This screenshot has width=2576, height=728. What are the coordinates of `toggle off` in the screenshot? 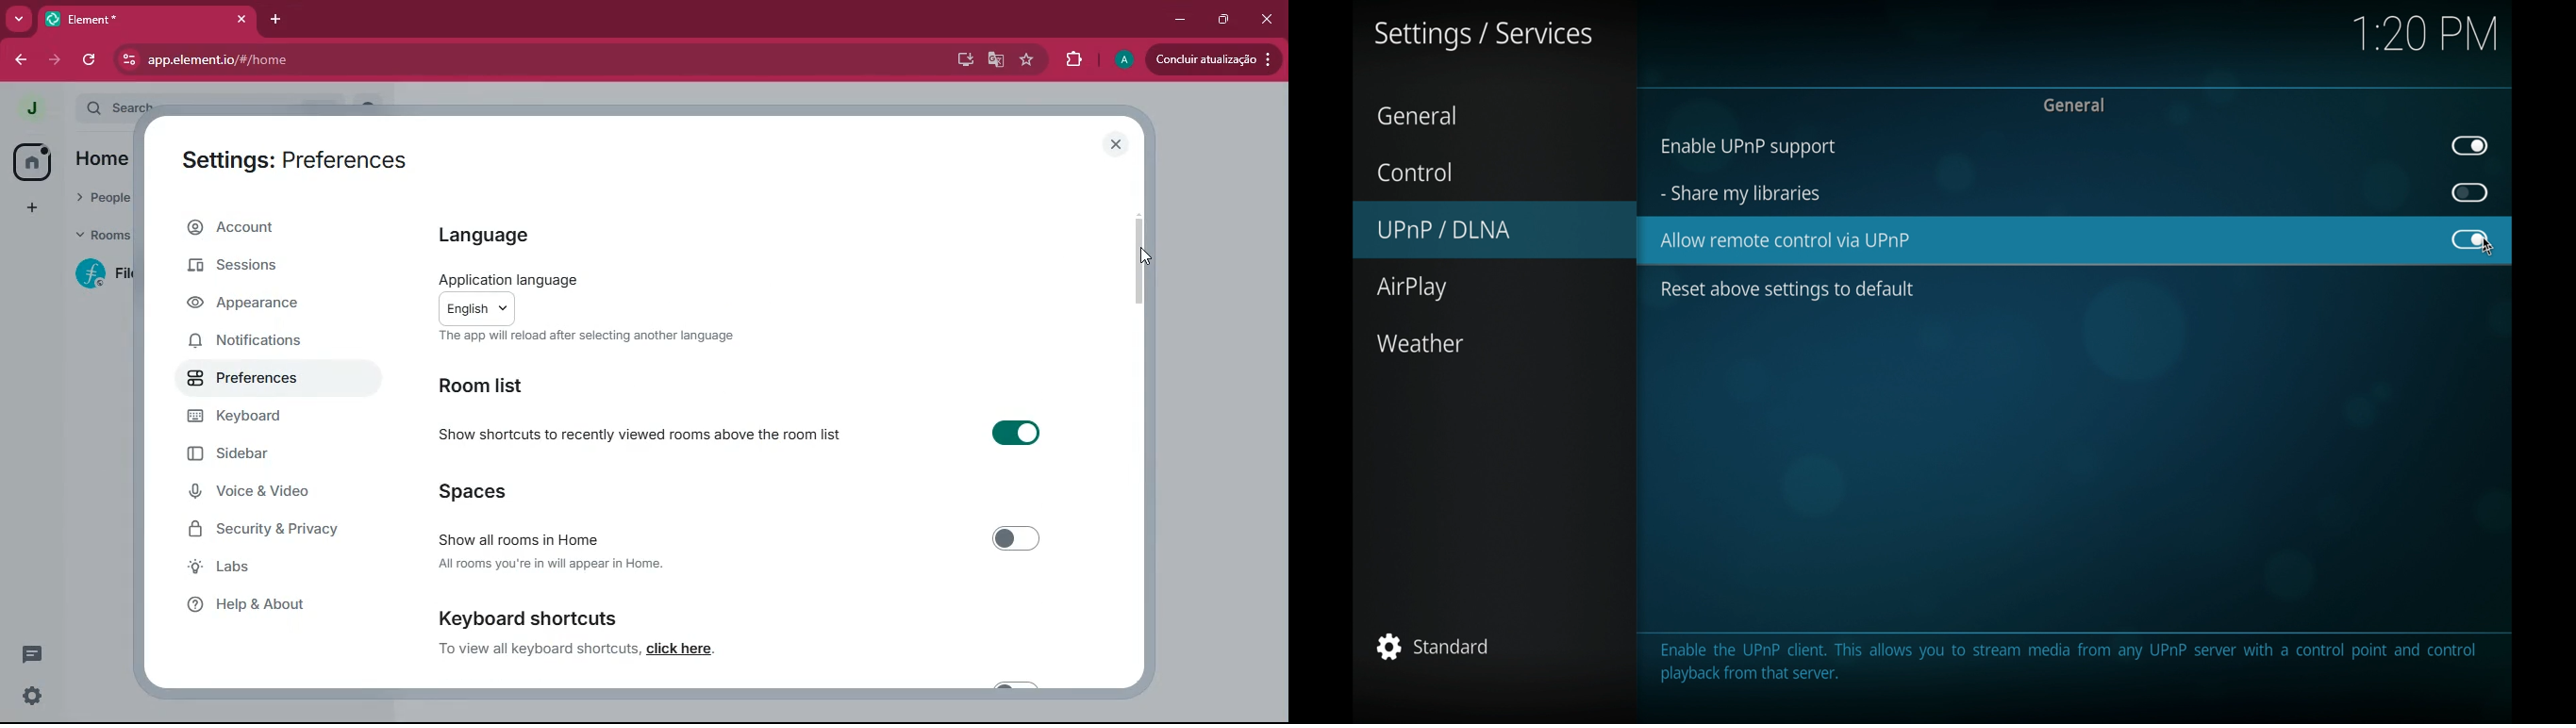 It's located at (1016, 685).